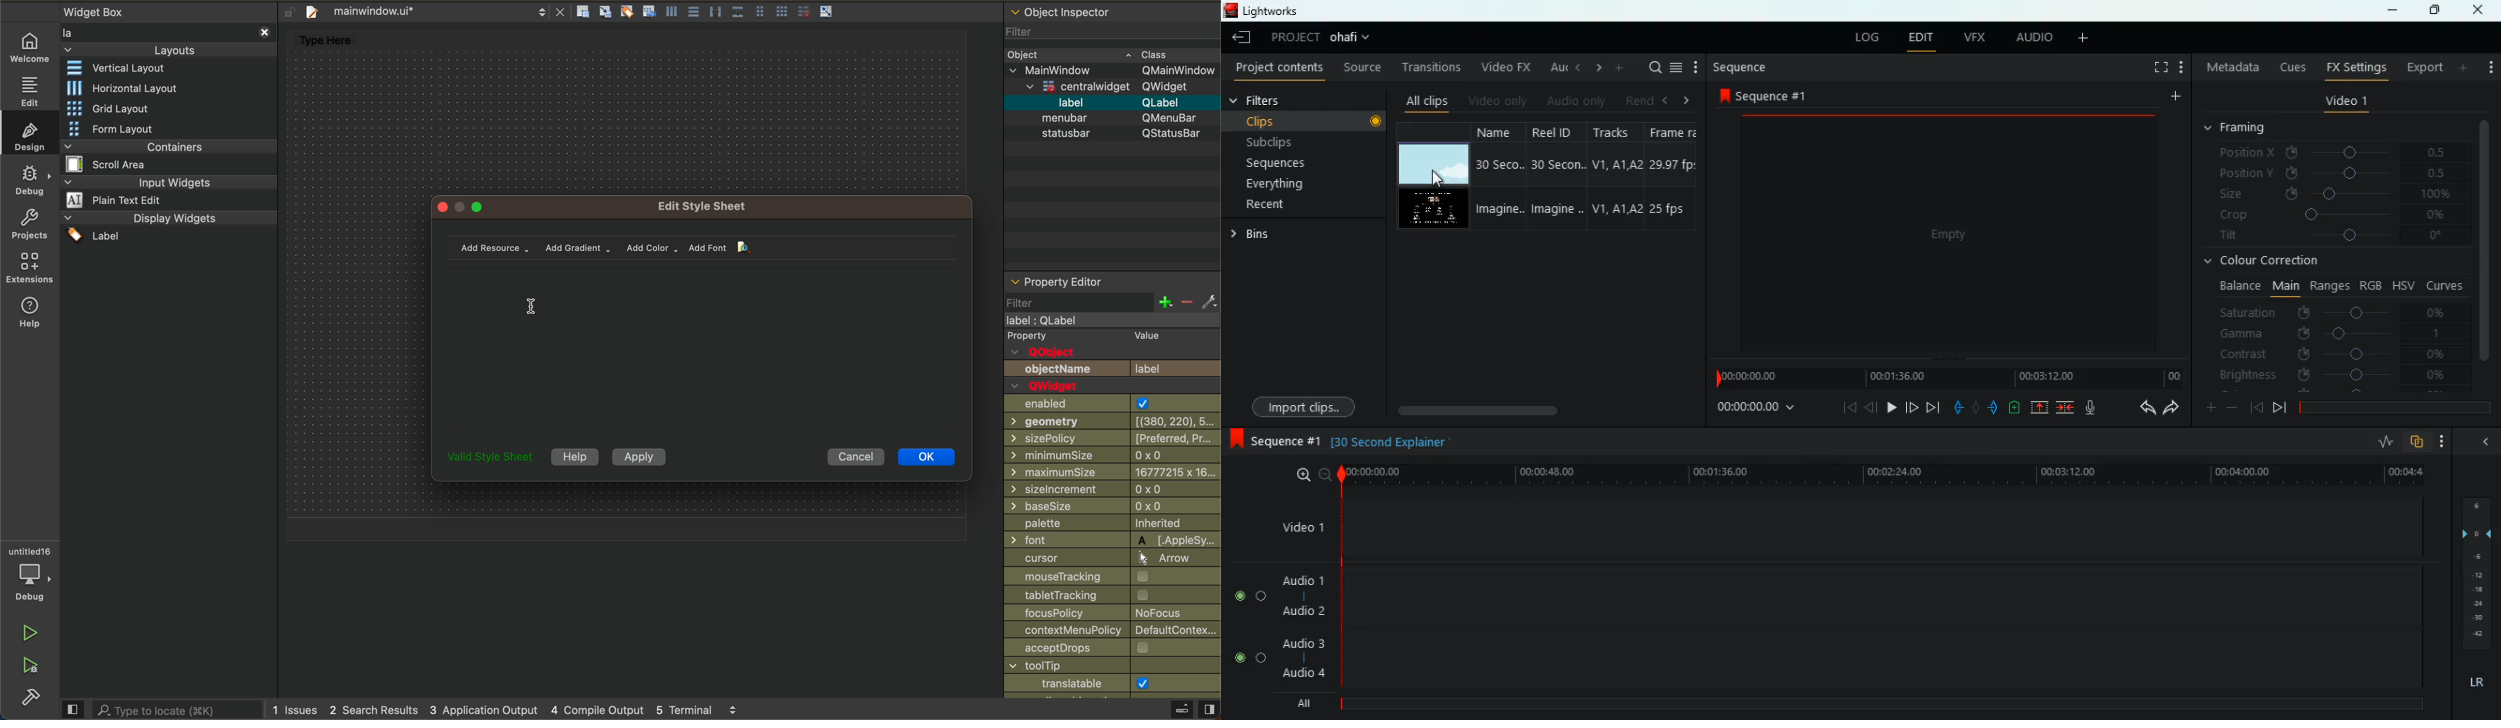 The height and width of the screenshot is (728, 2520). What do you see at coordinates (1112, 102) in the screenshot?
I see `label` at bounding box center [1112, 102].